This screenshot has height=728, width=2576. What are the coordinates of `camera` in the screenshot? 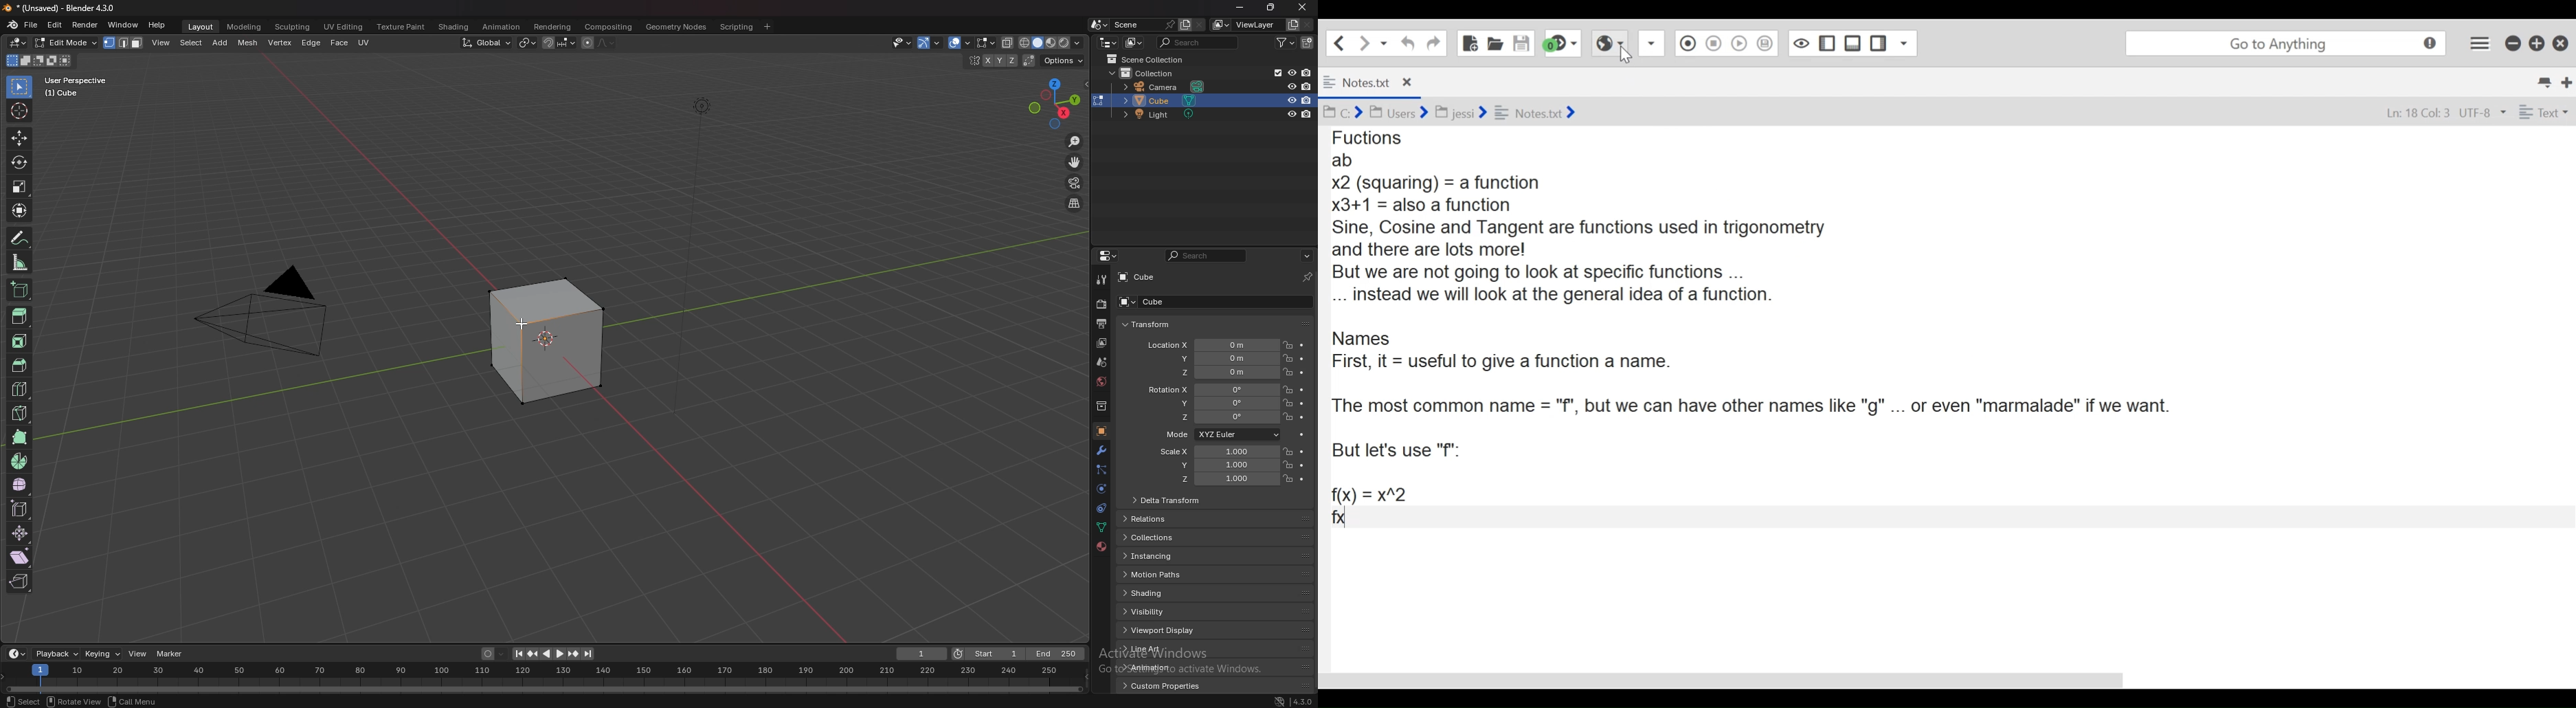 It's located at (1165, 86).